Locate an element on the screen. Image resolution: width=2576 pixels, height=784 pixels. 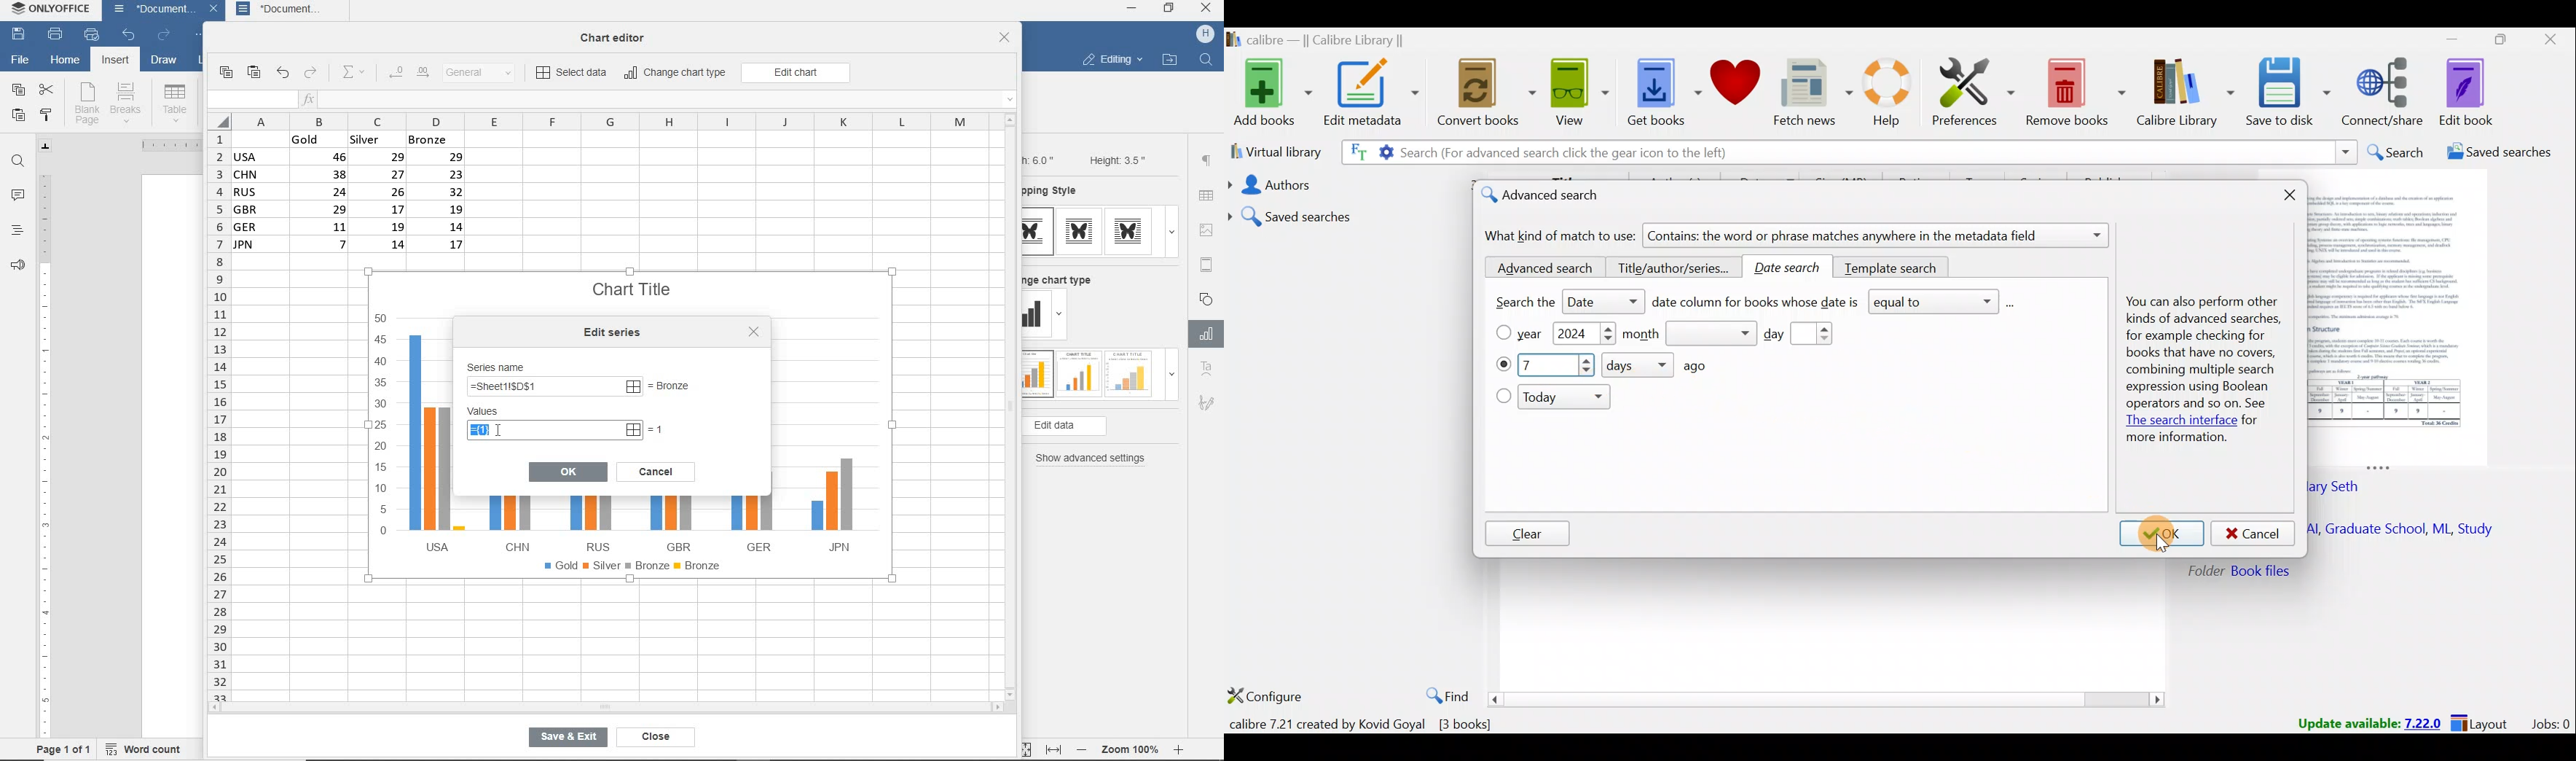
redo  is located at coordinates (311, 74).